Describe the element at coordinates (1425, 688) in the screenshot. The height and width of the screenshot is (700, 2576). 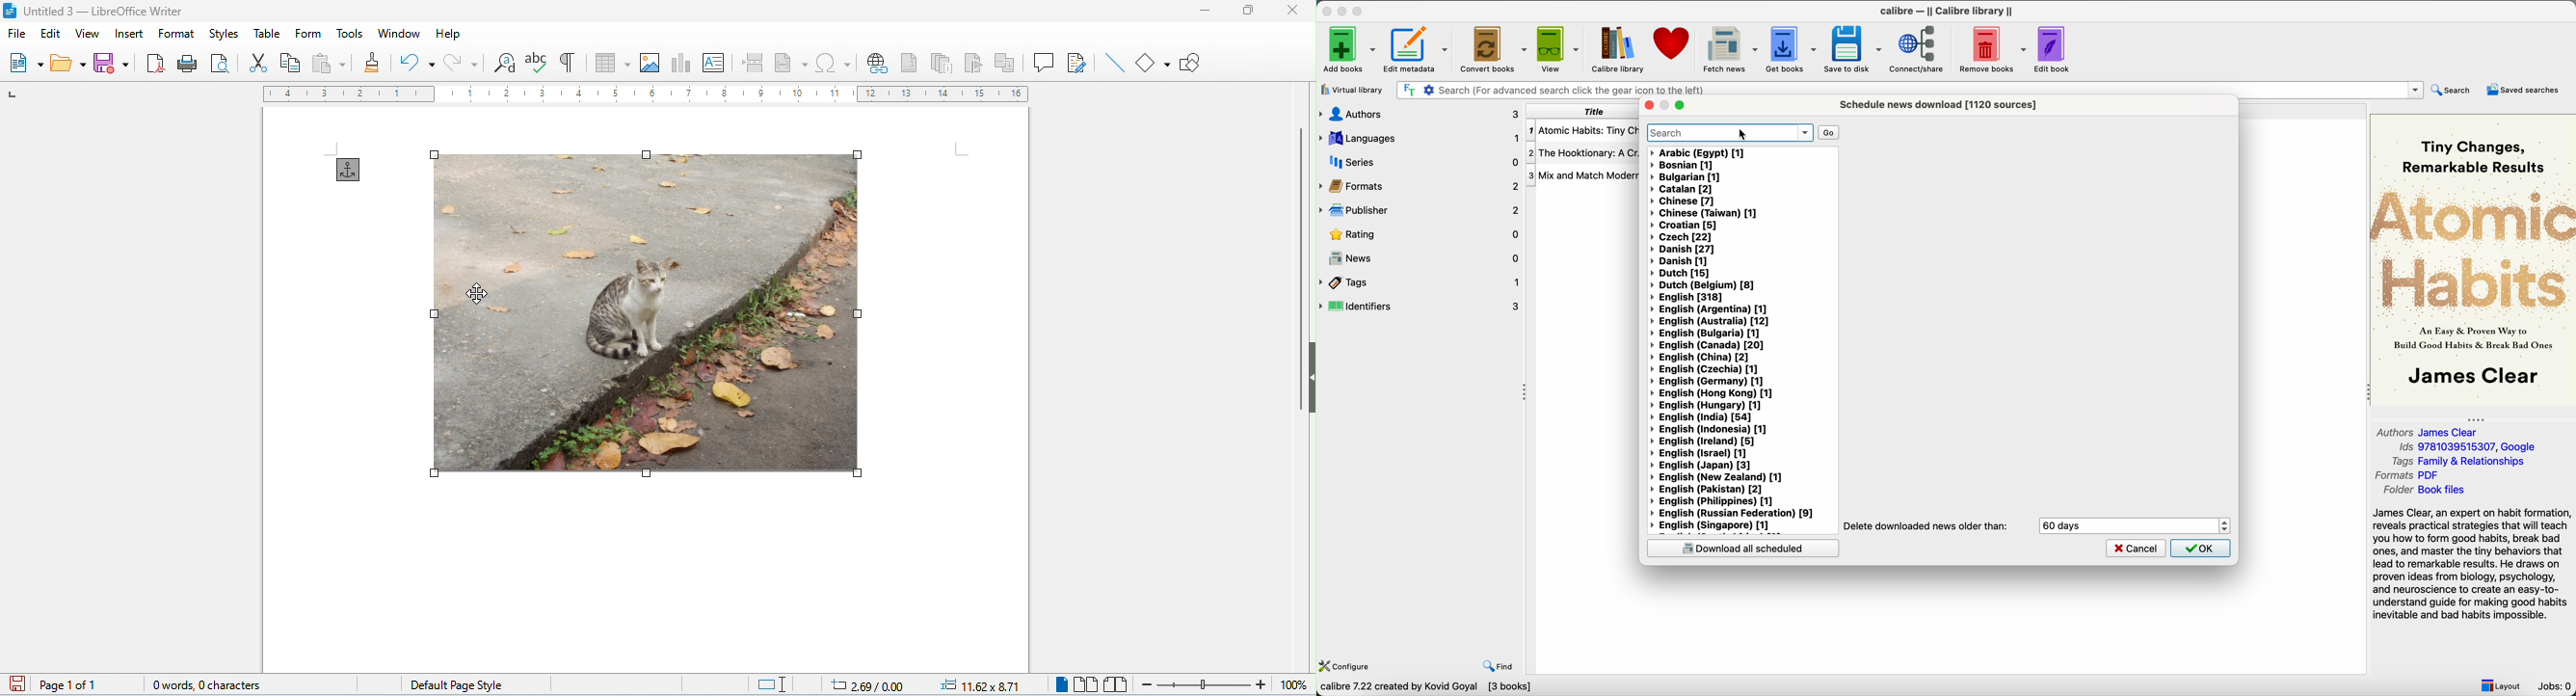
I see `clibre 7.22 created by kovid Goyal [3 books]` at that location.